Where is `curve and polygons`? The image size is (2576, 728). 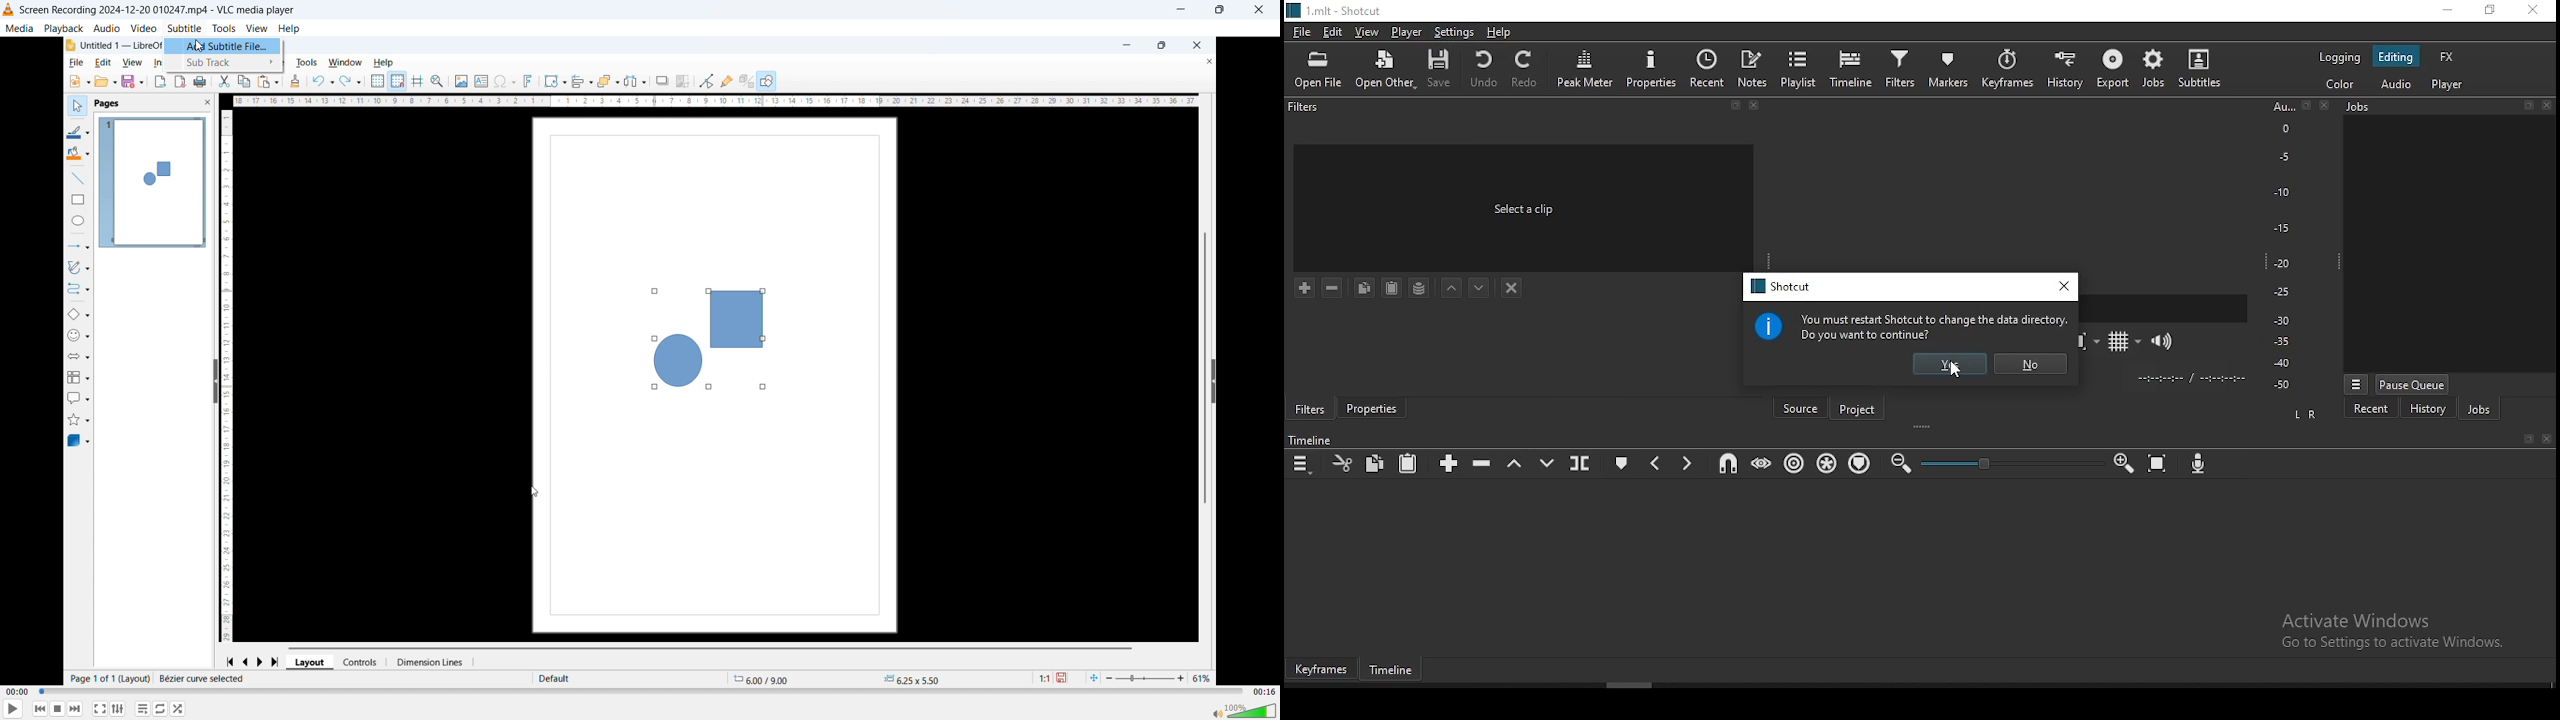
curve and polygons is located at coordinates (81, 269).